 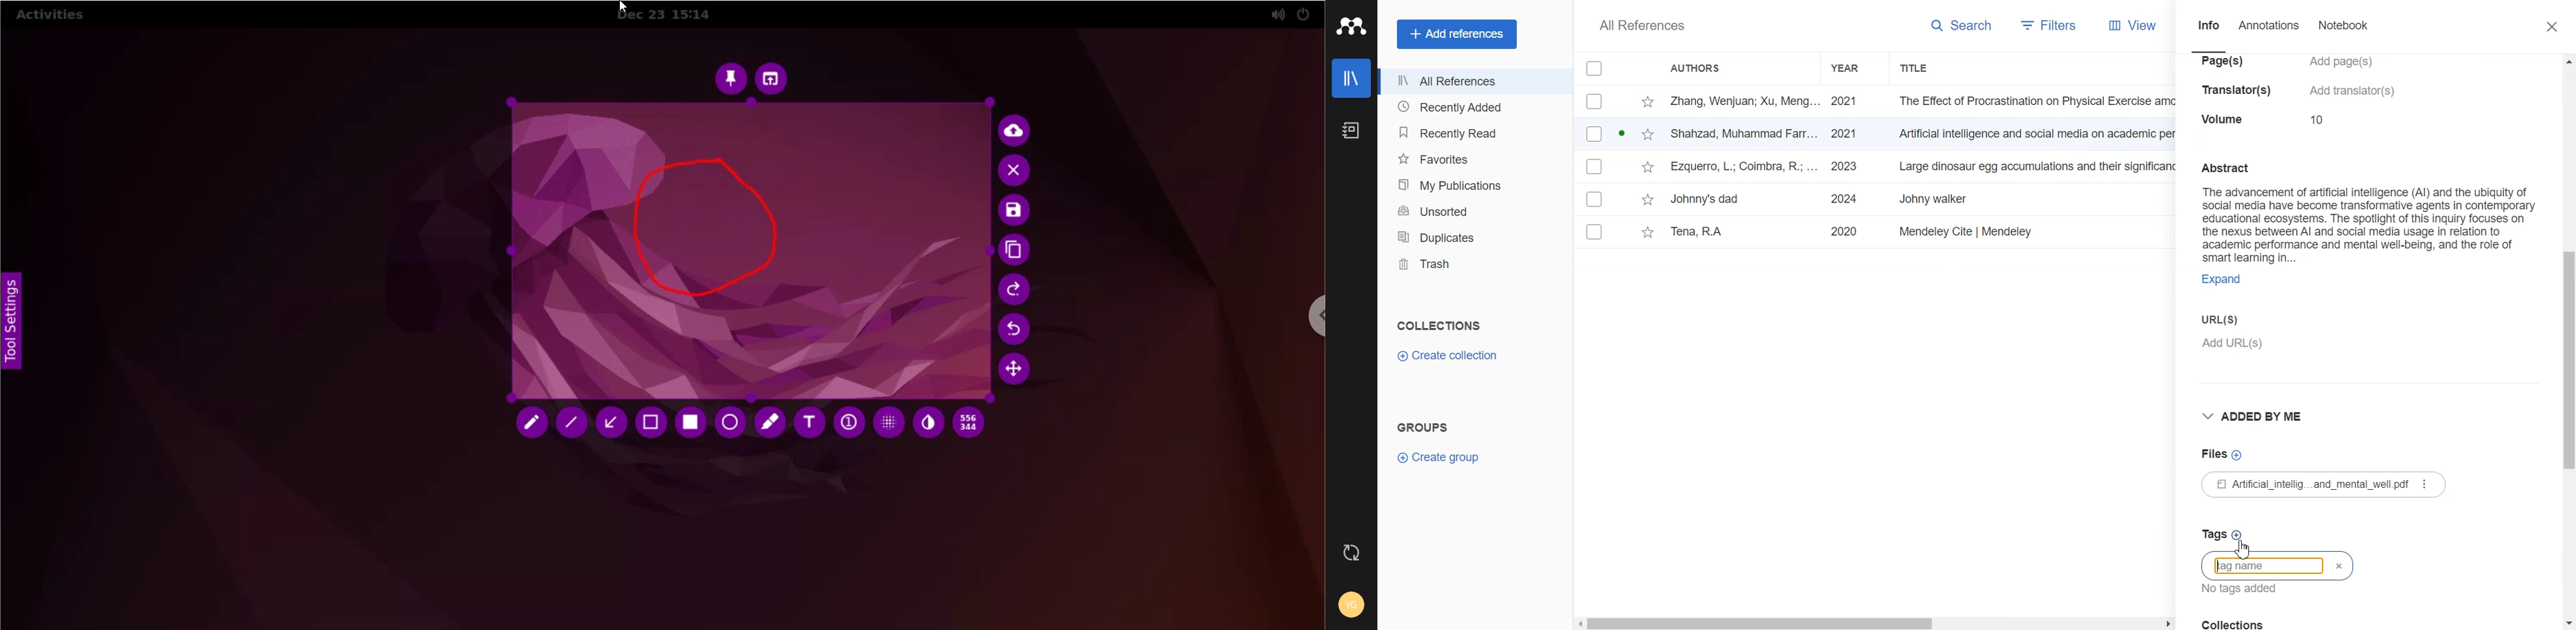 I want to click on Duplicates, so click(x=1473, y=236).